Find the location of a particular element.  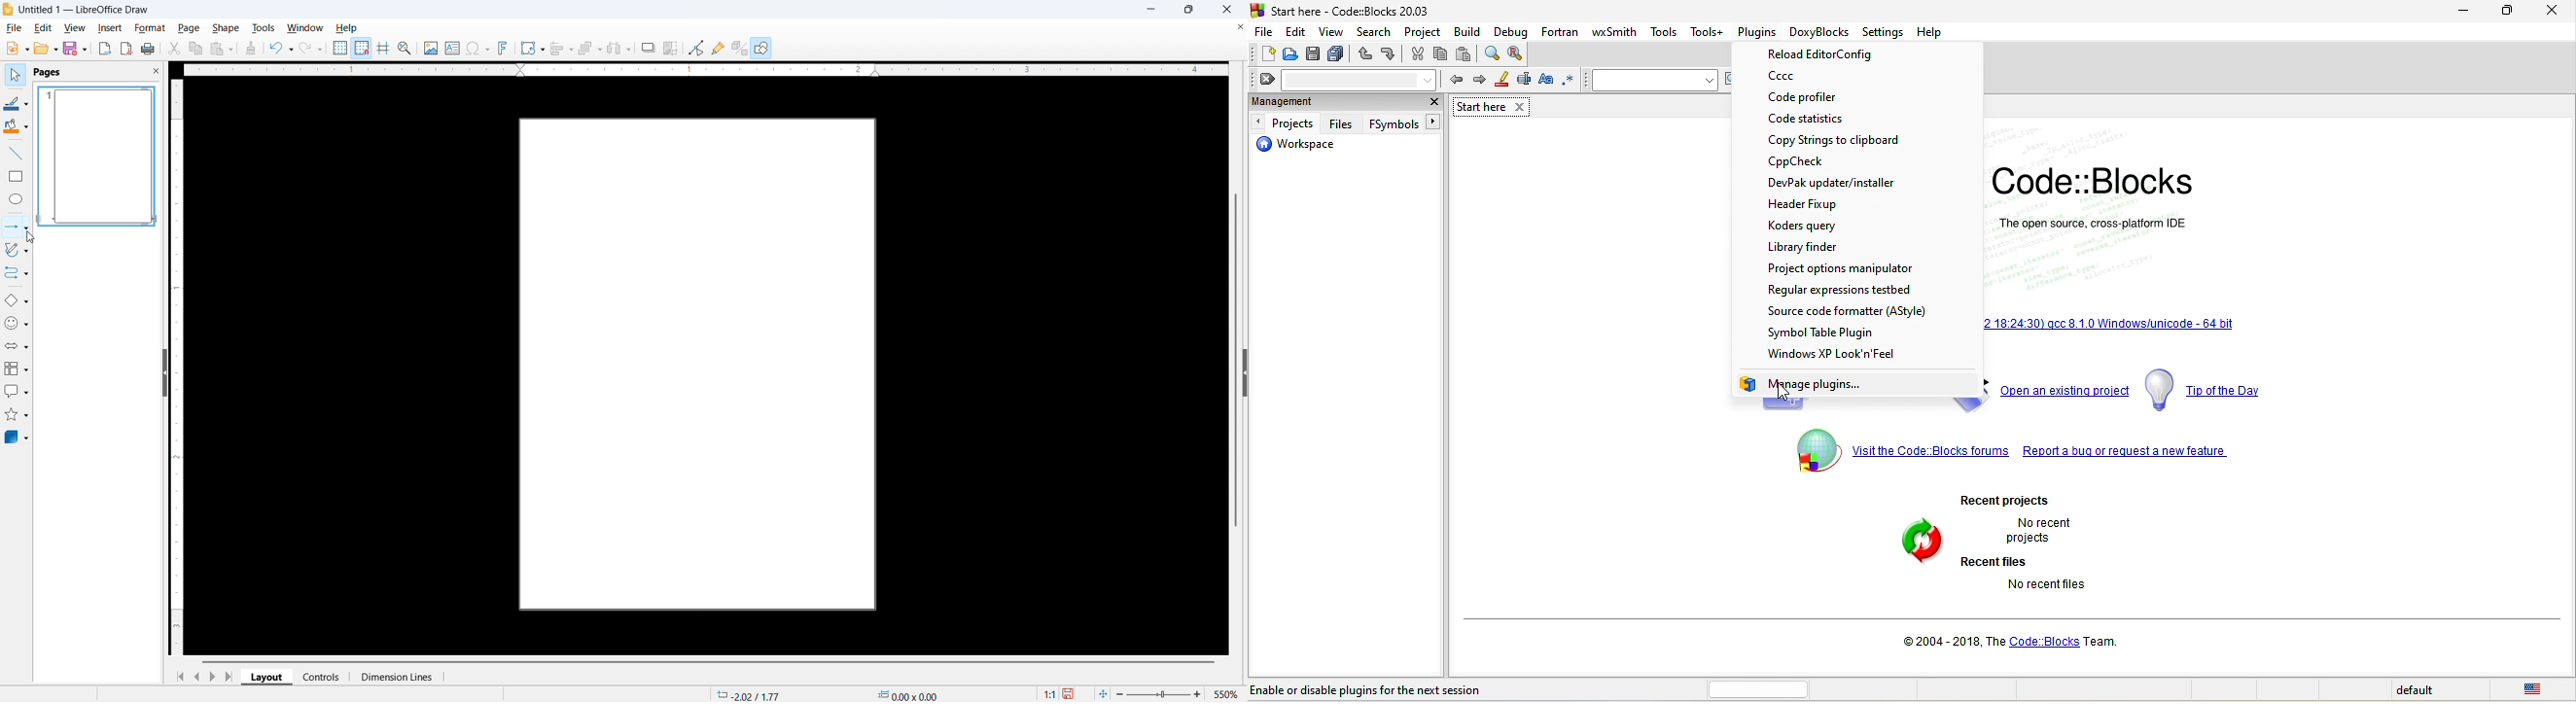

Edit  is located at coordinates (44, 28).